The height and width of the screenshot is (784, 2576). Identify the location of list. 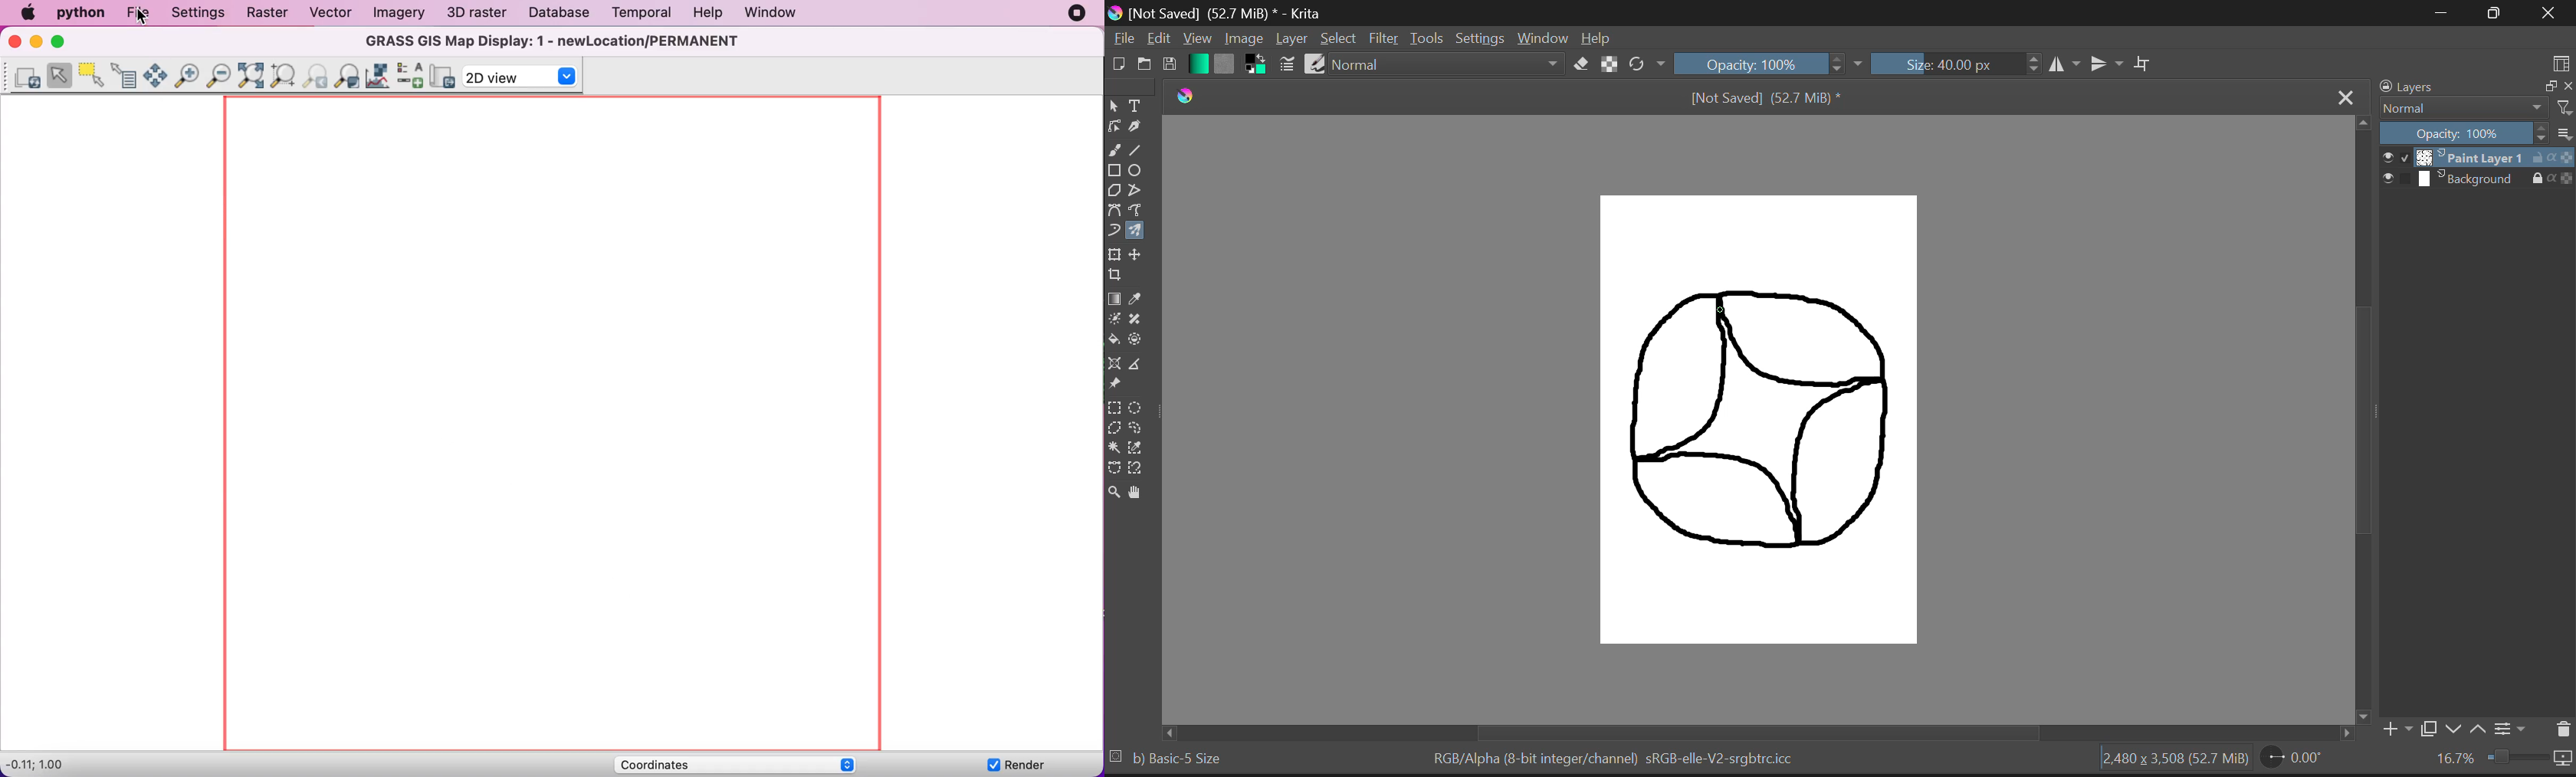
(2563, 133).